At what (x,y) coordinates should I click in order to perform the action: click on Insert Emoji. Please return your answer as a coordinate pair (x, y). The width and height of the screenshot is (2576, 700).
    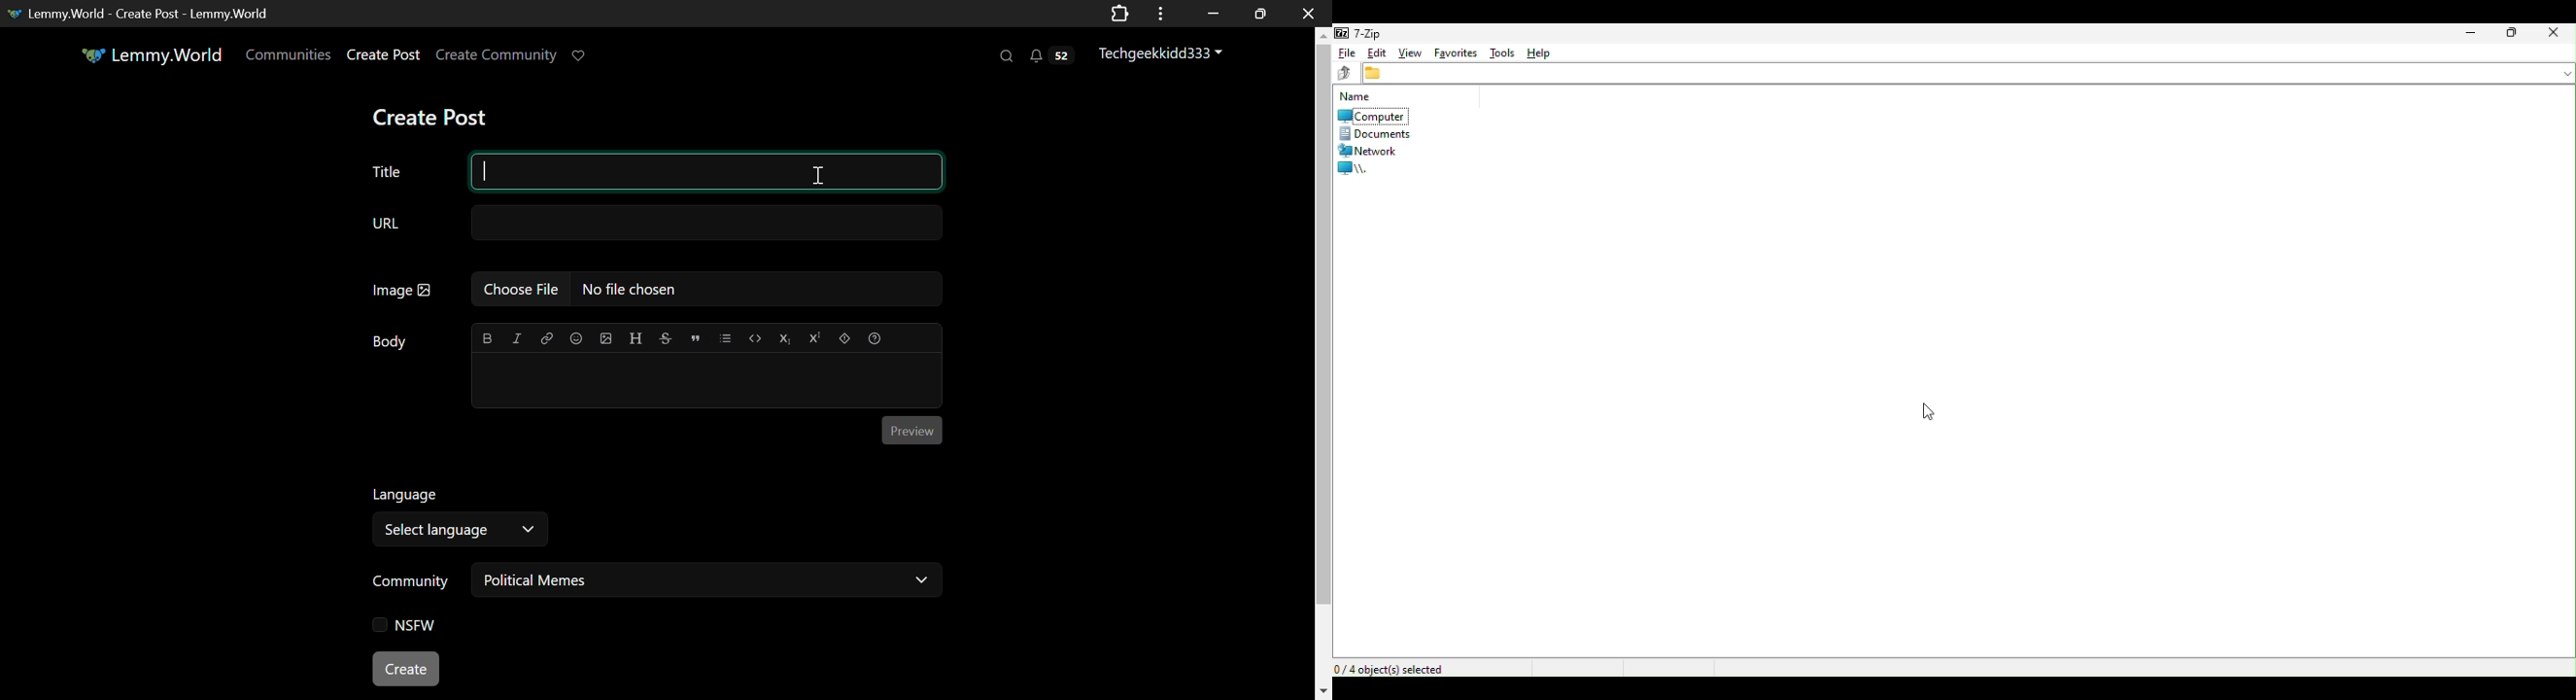
    Looking at the image, I should click on (576, 337).